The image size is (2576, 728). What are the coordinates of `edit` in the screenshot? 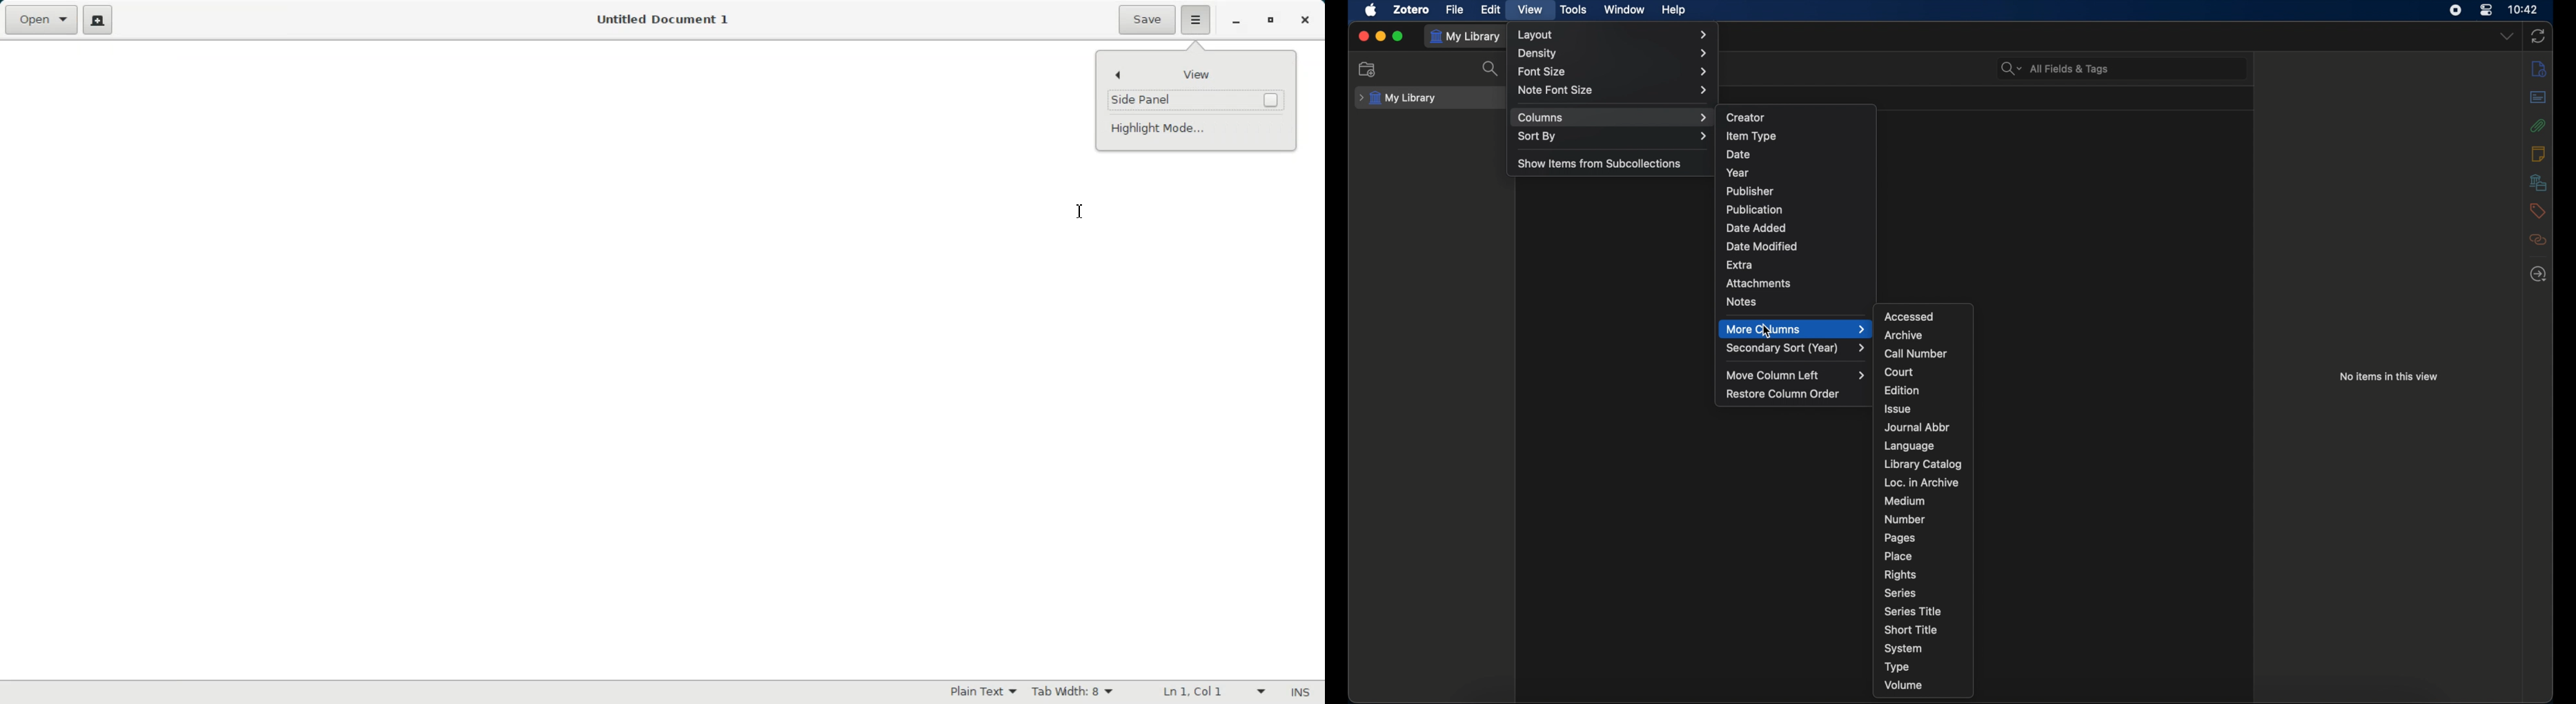 It's located at (1490, 10).